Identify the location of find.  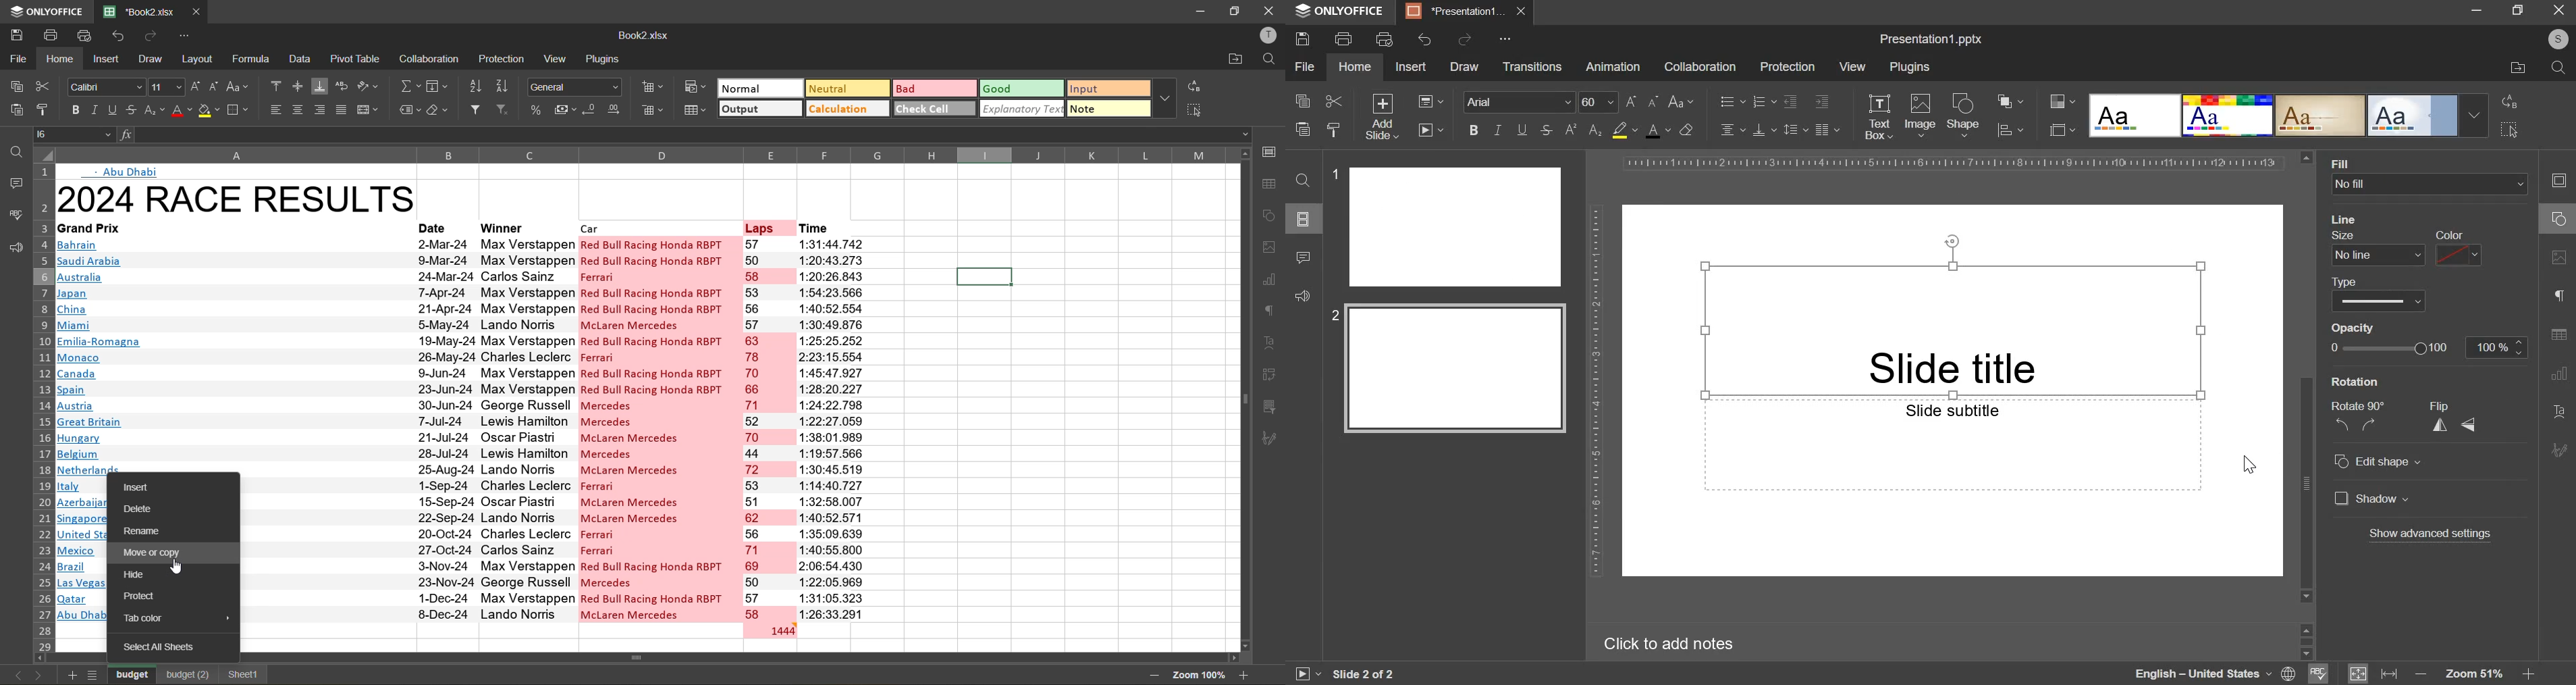
(1269, 60).